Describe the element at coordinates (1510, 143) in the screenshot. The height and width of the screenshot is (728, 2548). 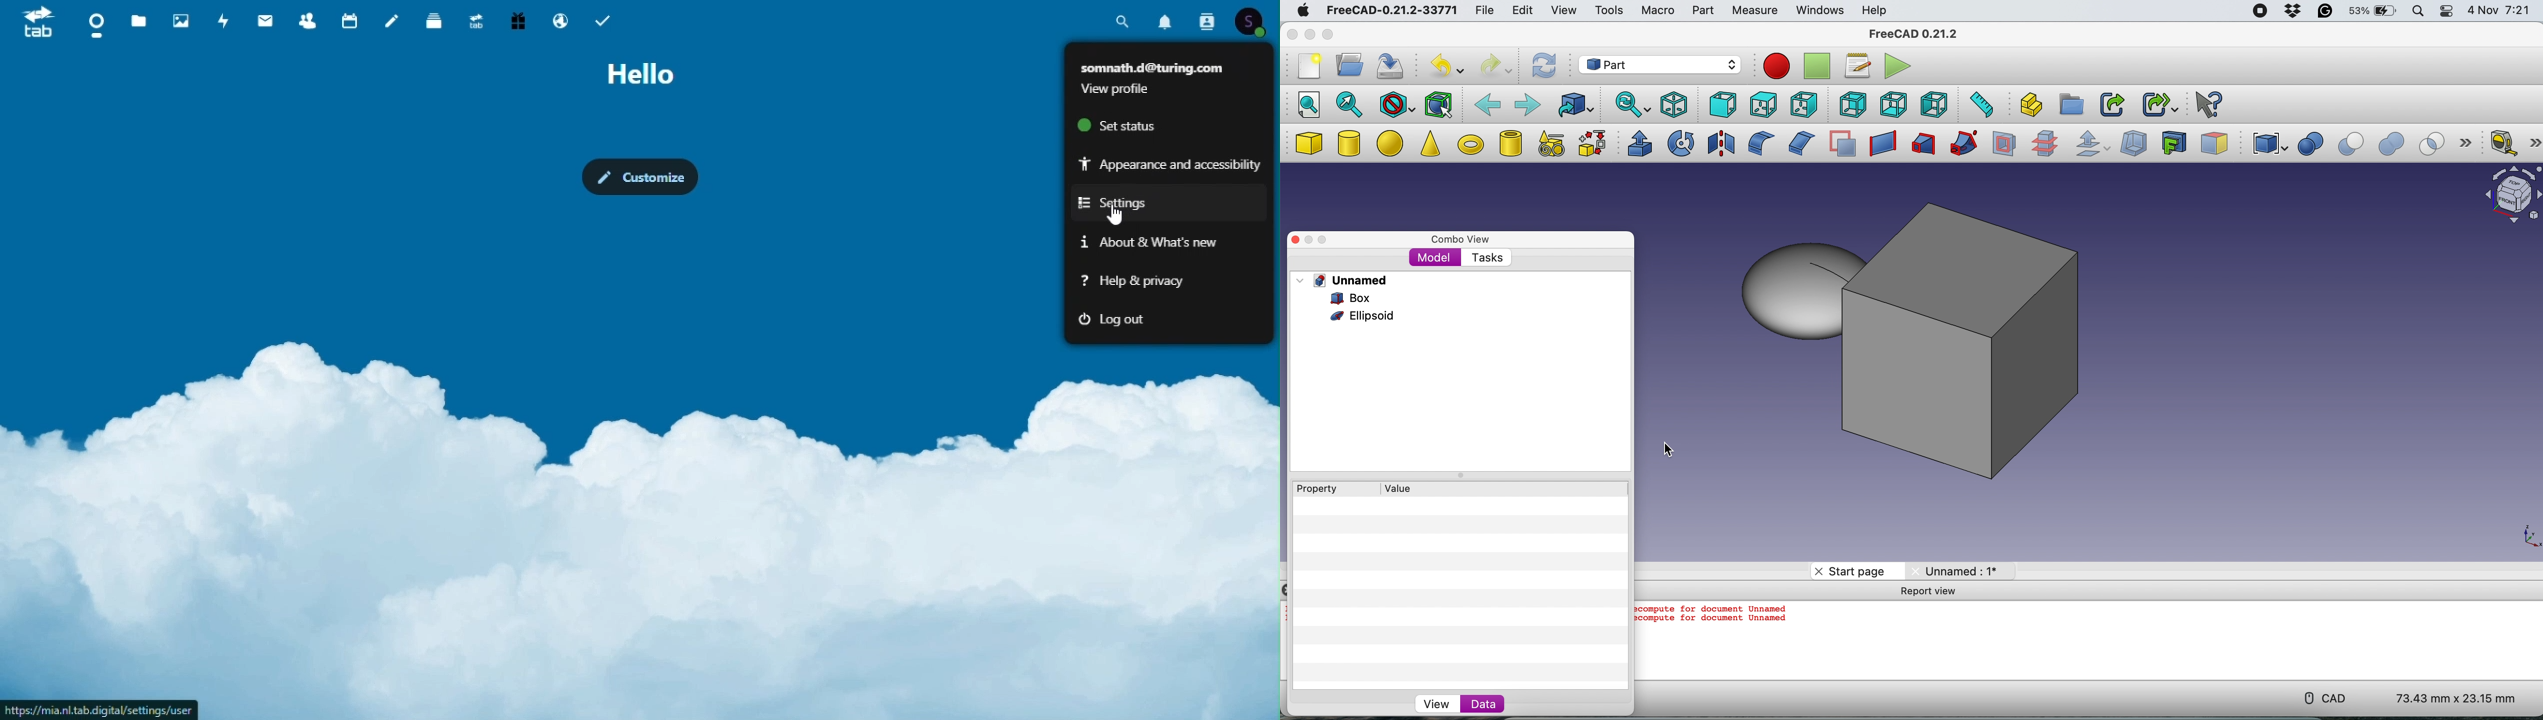
I see `create tube` at that location.